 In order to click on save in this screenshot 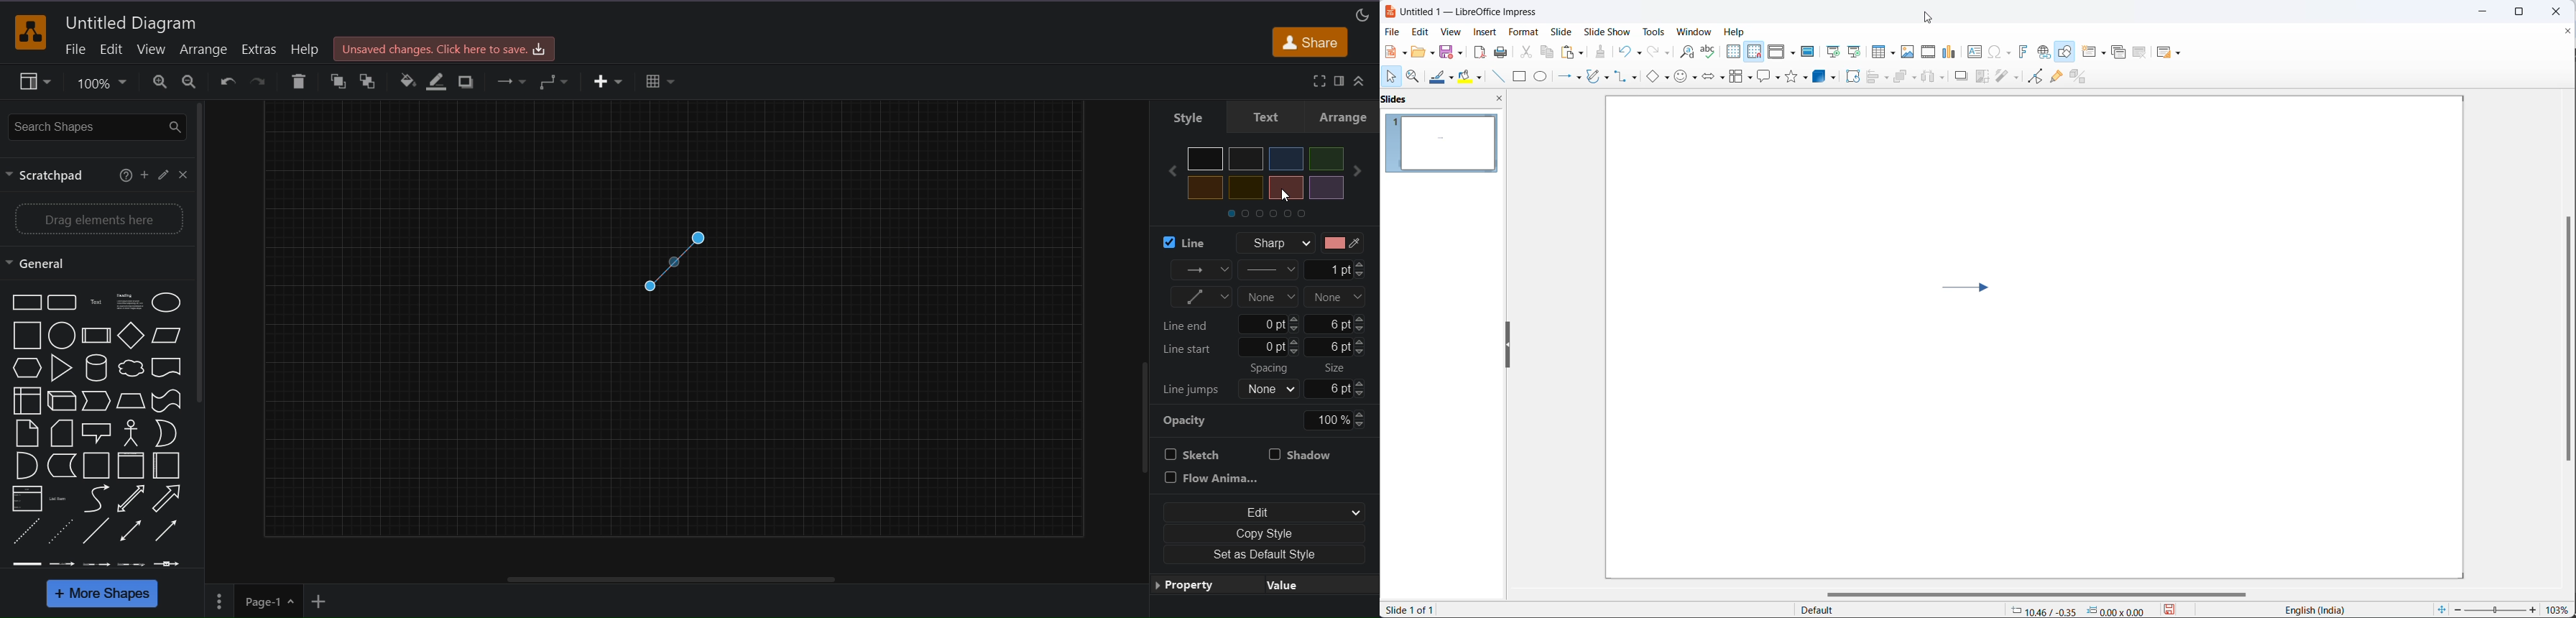, I will do `click(2174, 610)`.